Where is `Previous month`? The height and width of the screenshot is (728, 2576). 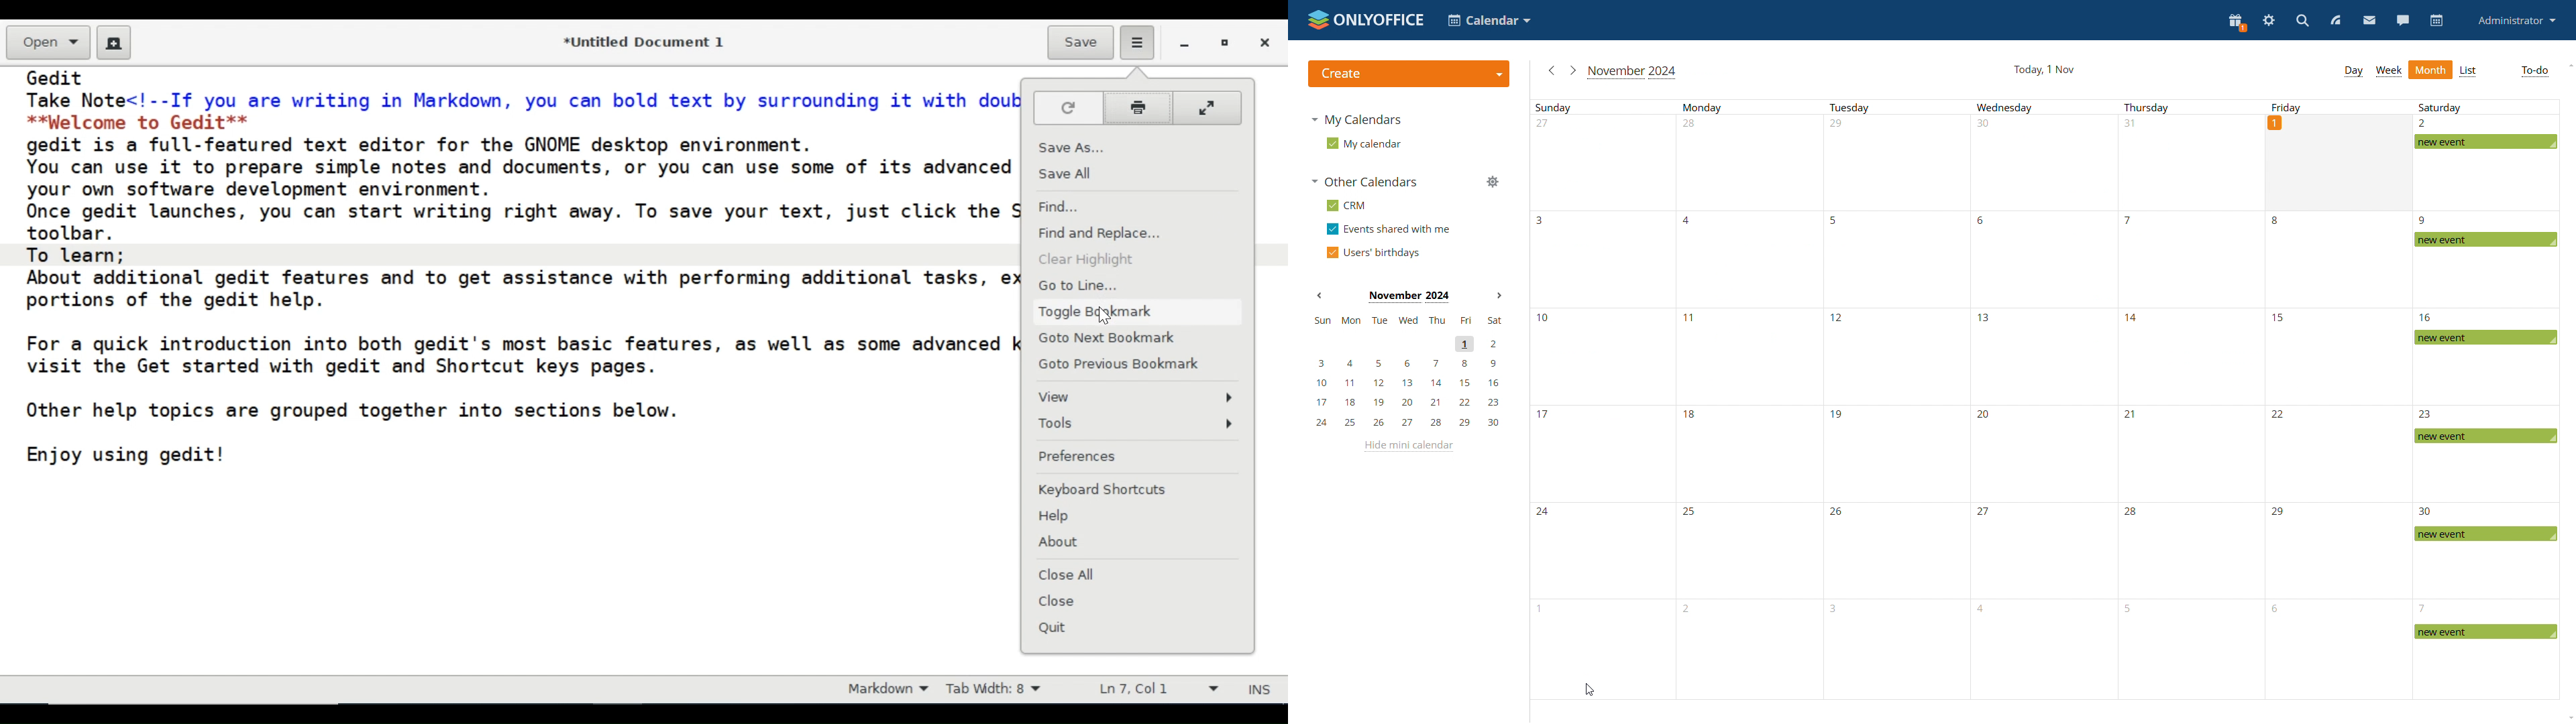 Previous month is located at coordinates (1320, 295).